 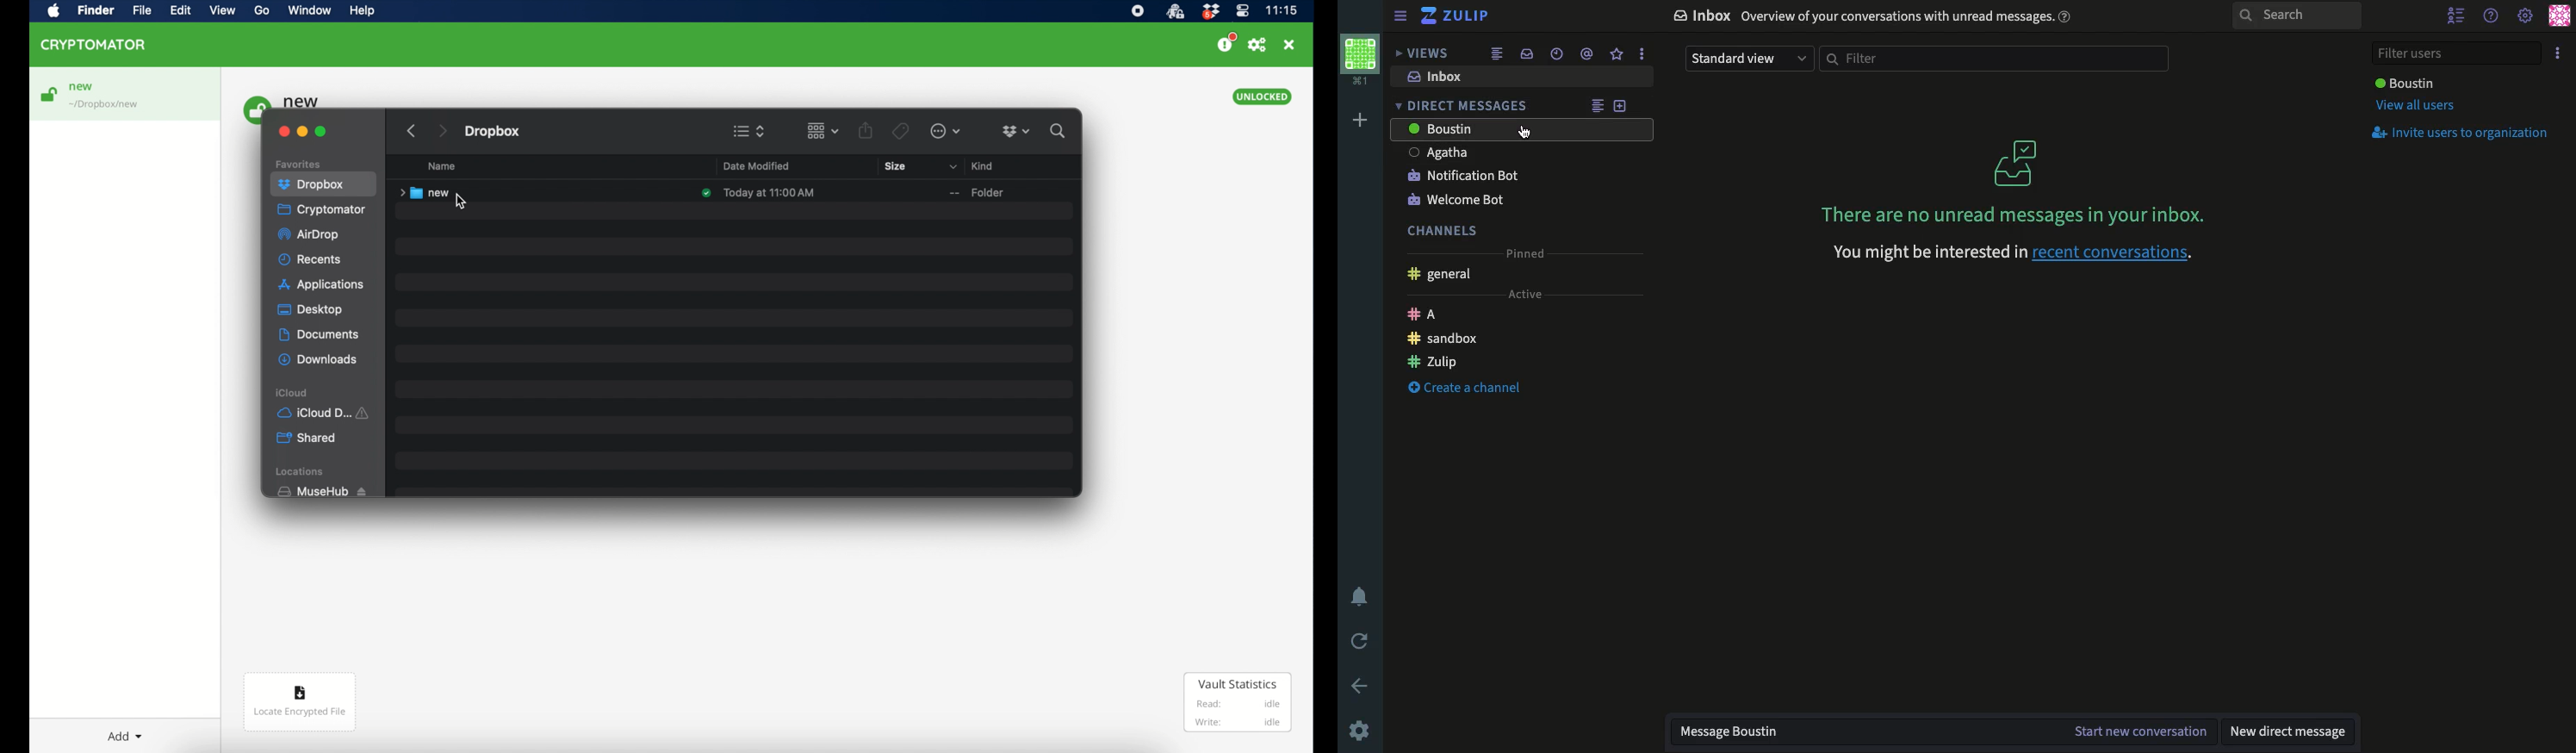 I want to click on applications, so click(x=323, y=285).